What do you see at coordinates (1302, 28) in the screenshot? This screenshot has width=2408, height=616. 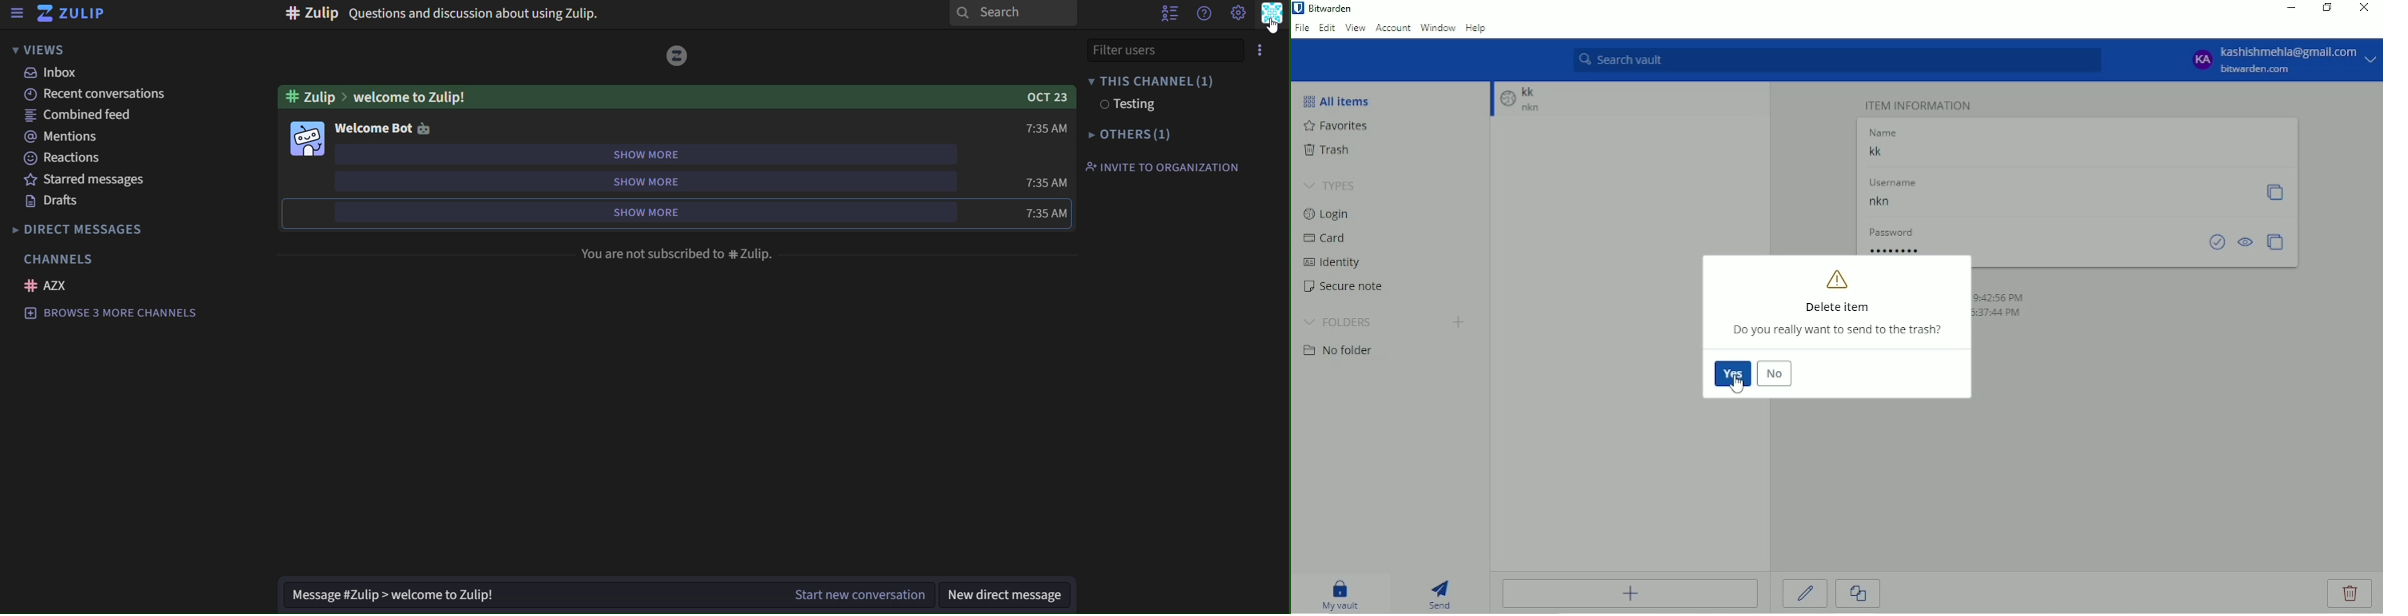 I see `File` at bounding box center [1302, 28].